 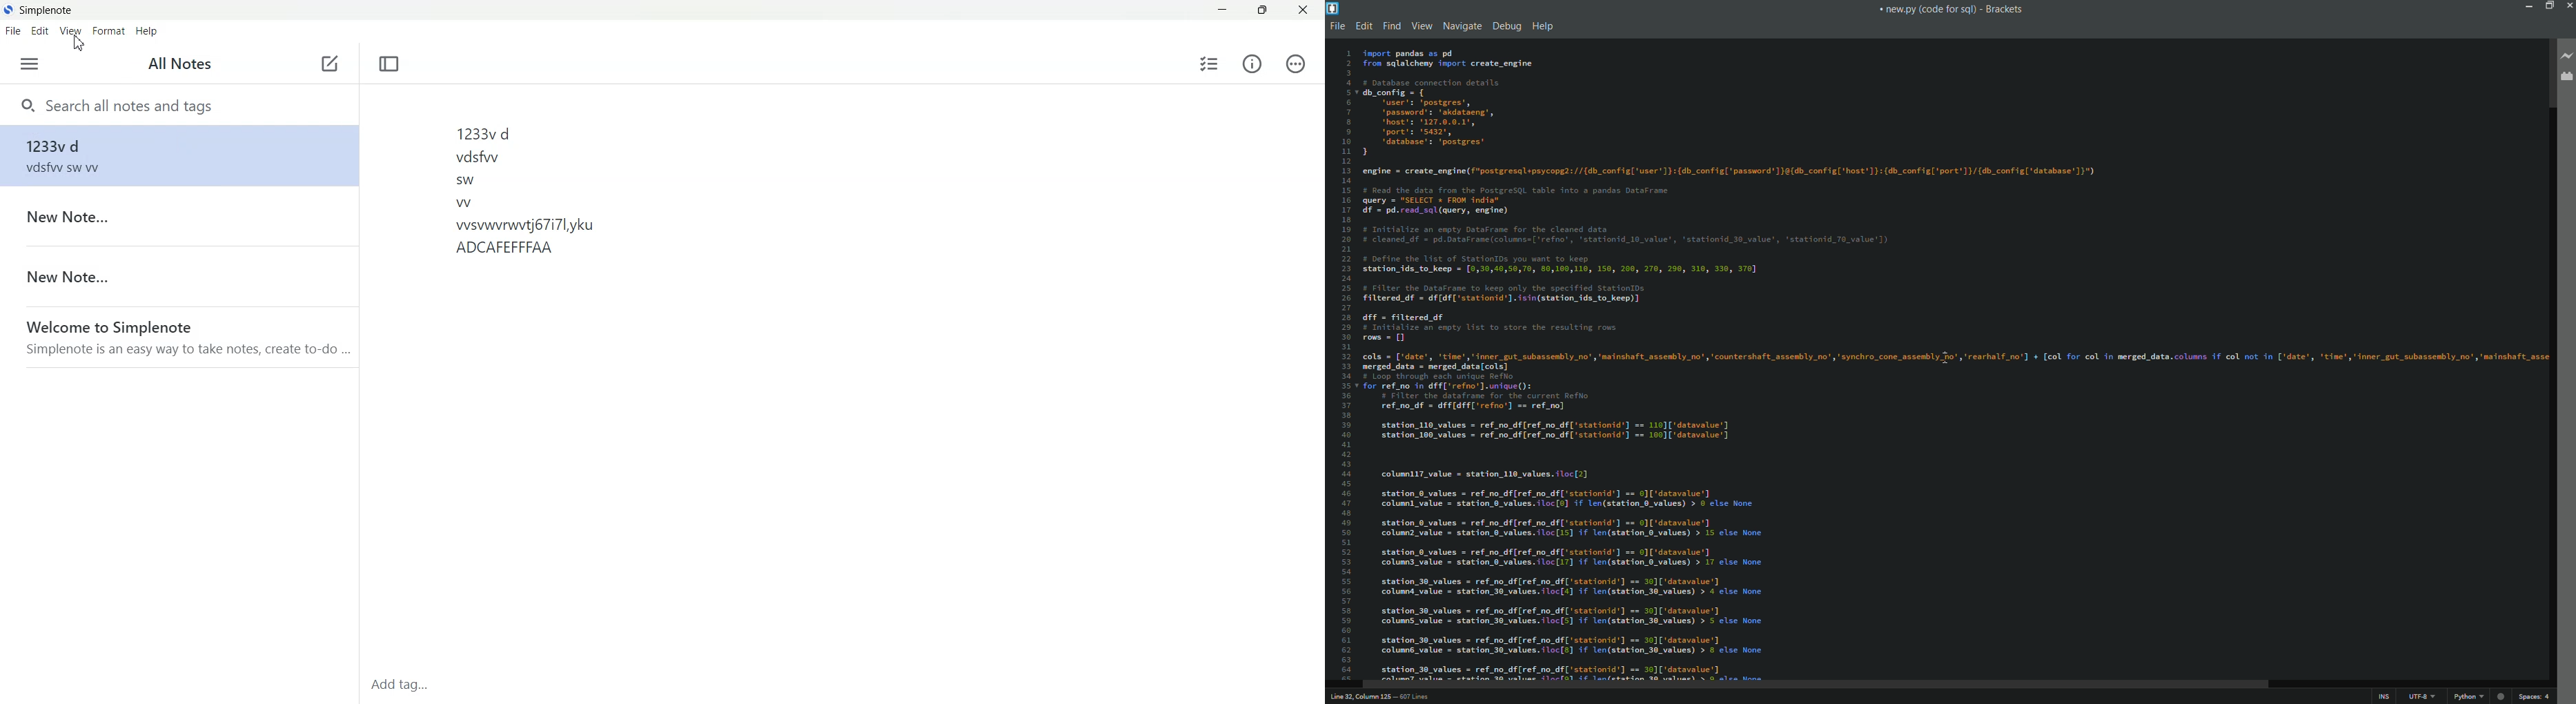 What do you see at coordinates (1302, 8) in the screenshot?
I see `Close` at bounding box center [1302, 8].